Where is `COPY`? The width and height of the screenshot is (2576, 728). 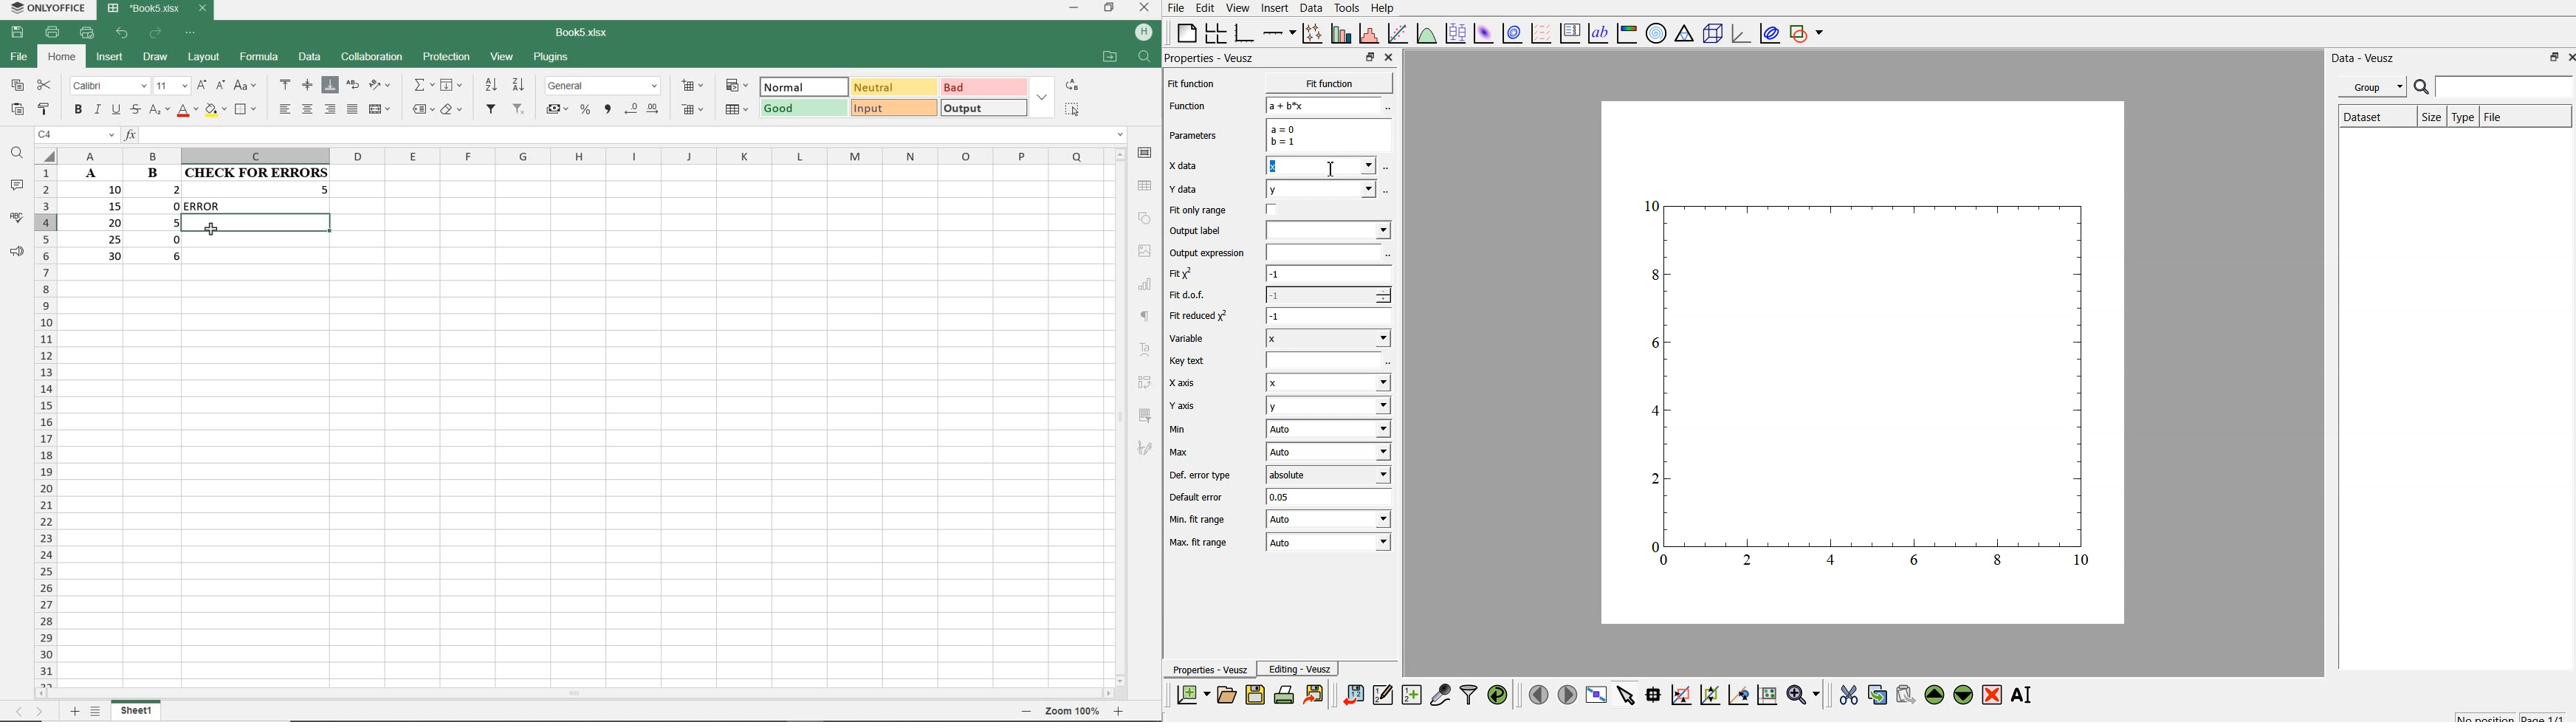 COPY is located at coordinates (17, 86).